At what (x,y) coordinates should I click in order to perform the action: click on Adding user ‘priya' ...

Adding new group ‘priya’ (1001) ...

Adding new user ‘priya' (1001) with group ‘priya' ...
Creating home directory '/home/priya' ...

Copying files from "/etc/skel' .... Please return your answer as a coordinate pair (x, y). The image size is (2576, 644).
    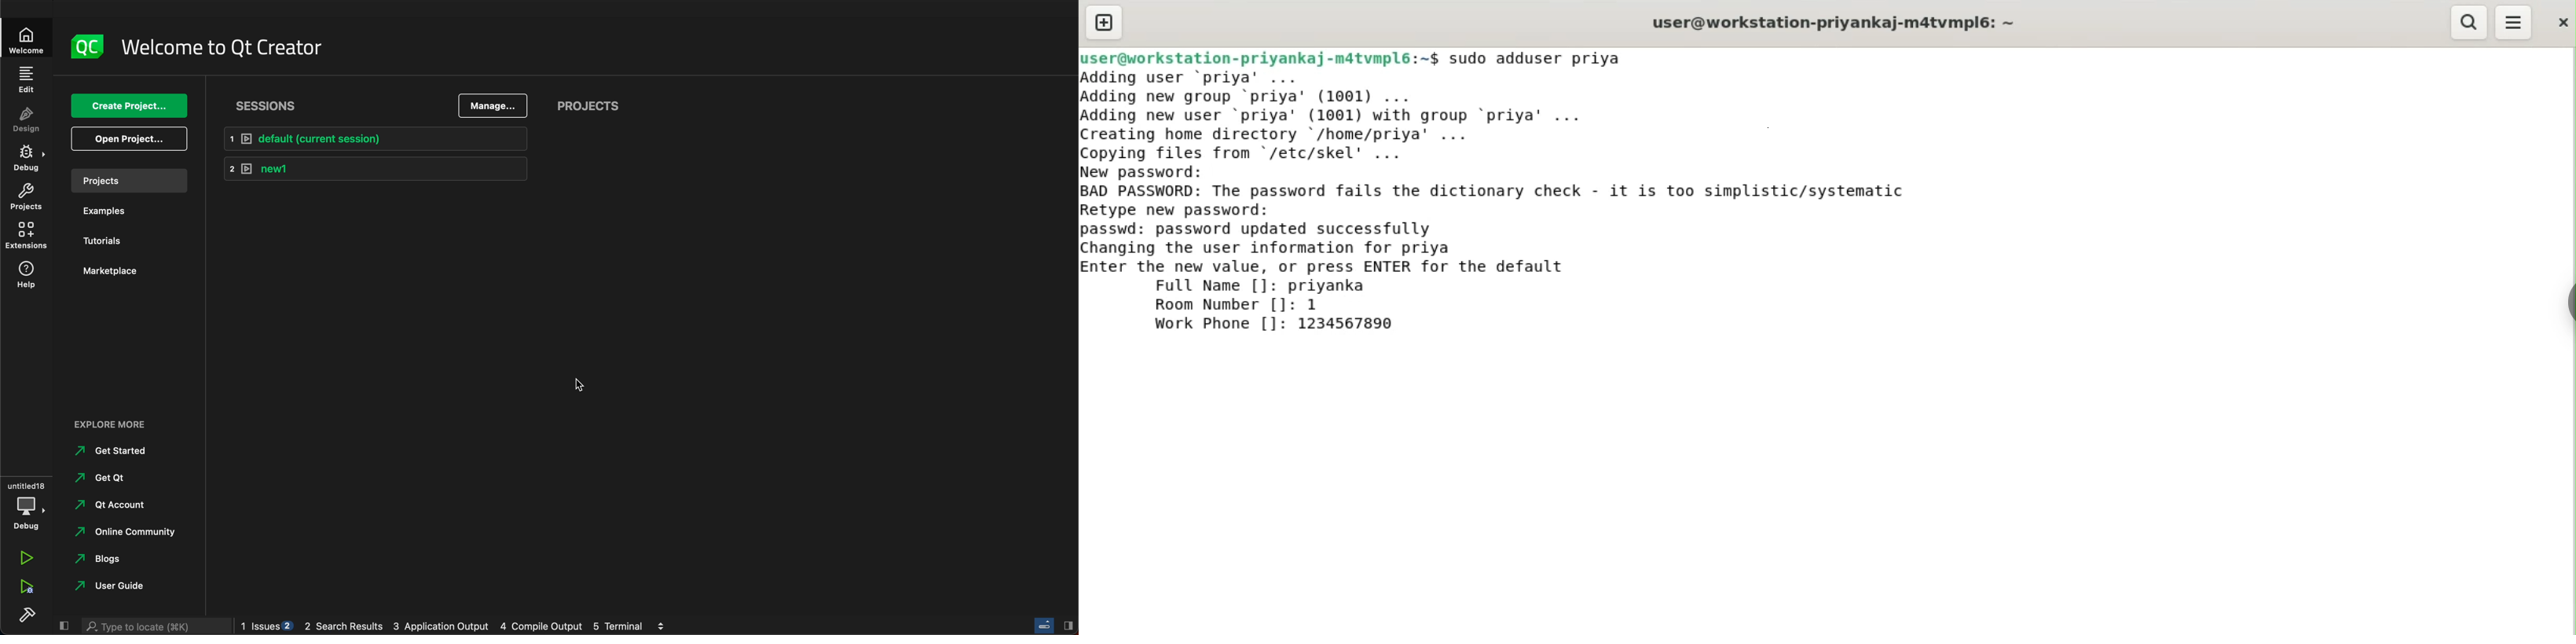
    Looking at the image, I should click on (1340, 116).